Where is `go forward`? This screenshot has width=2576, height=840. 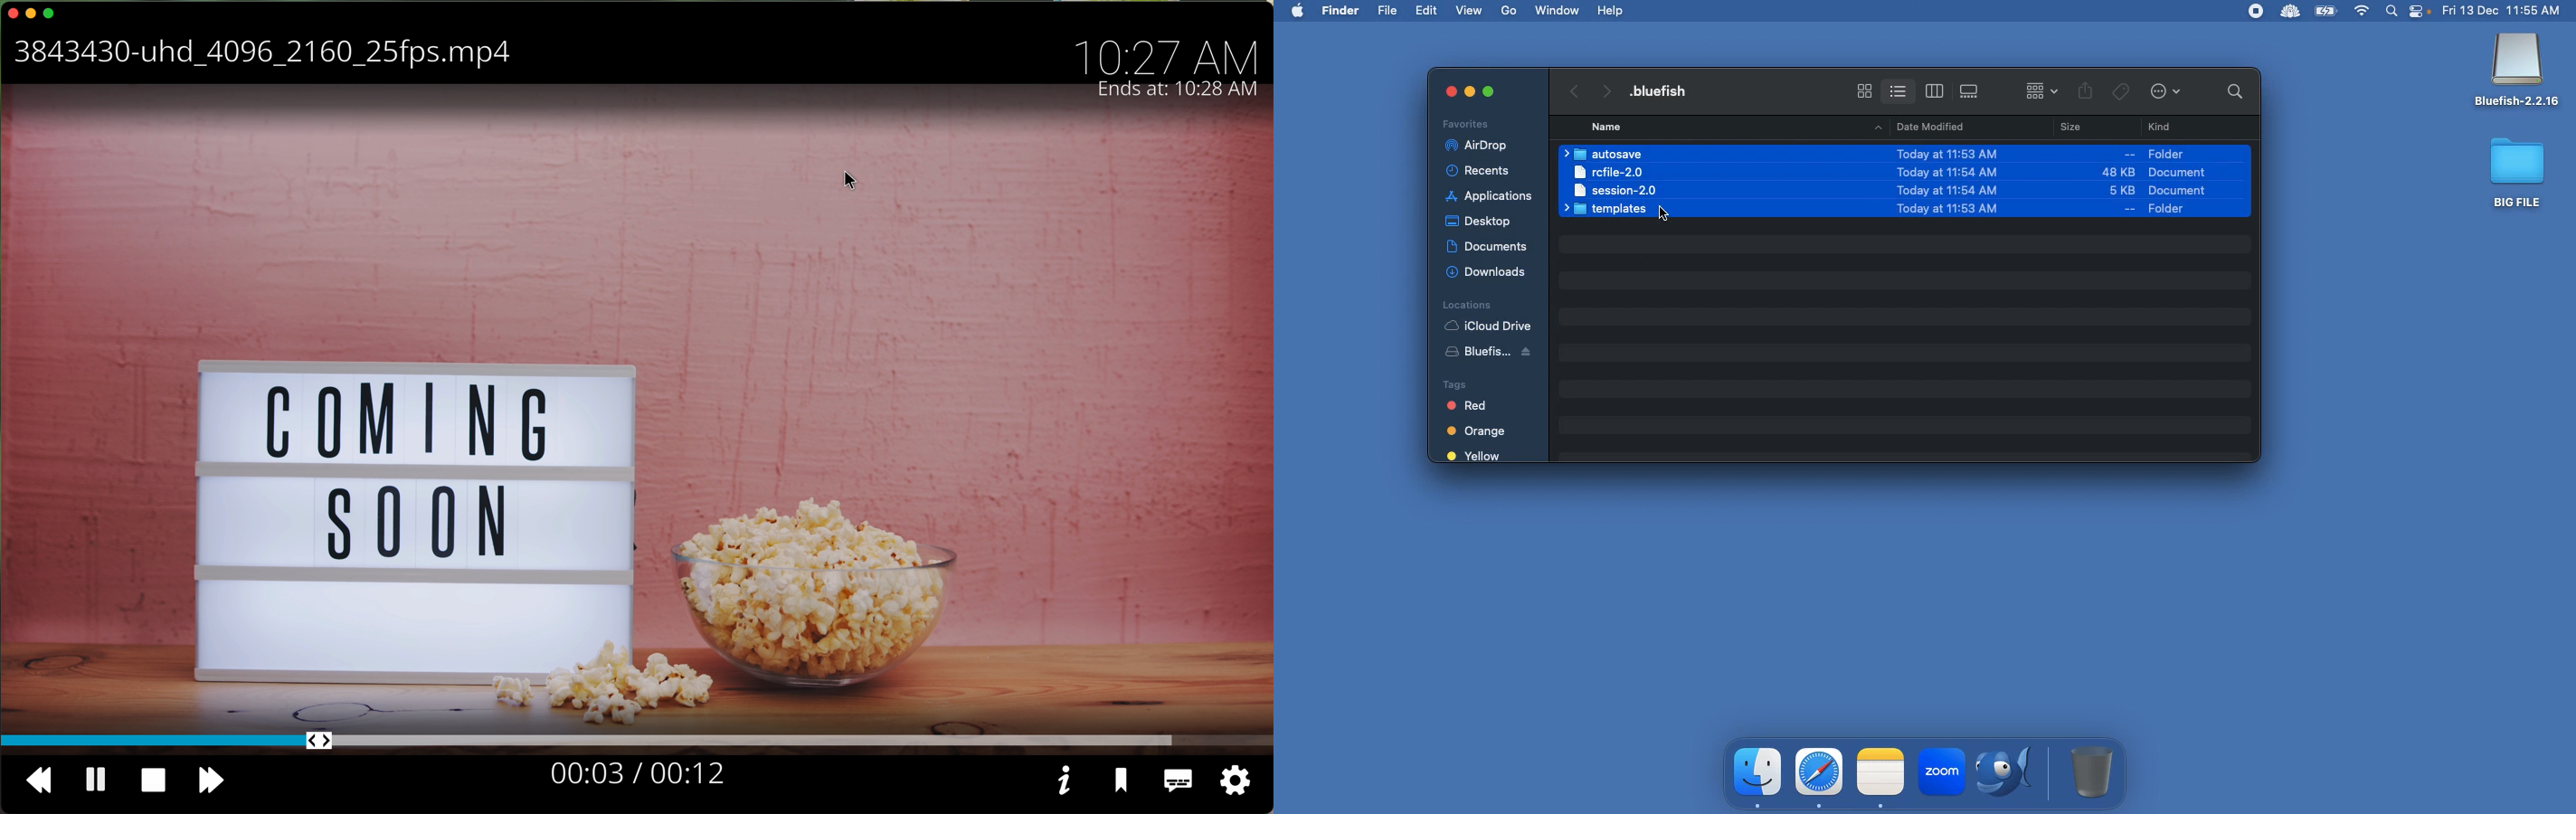 go forward is located at coordinates (1605, 88).